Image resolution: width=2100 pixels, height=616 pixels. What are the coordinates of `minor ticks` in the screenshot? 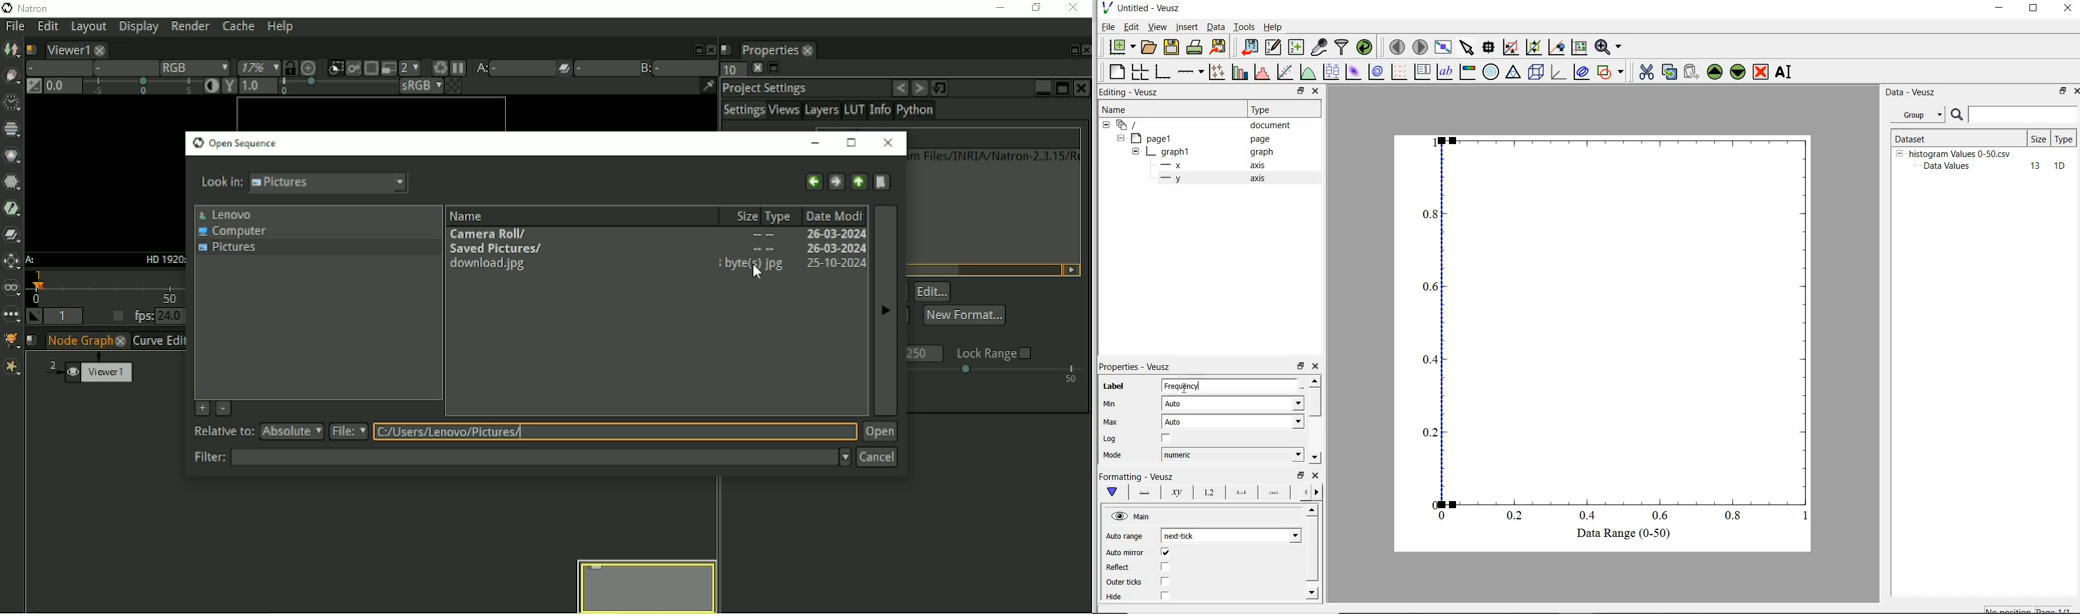 It's located at (1274, 493).